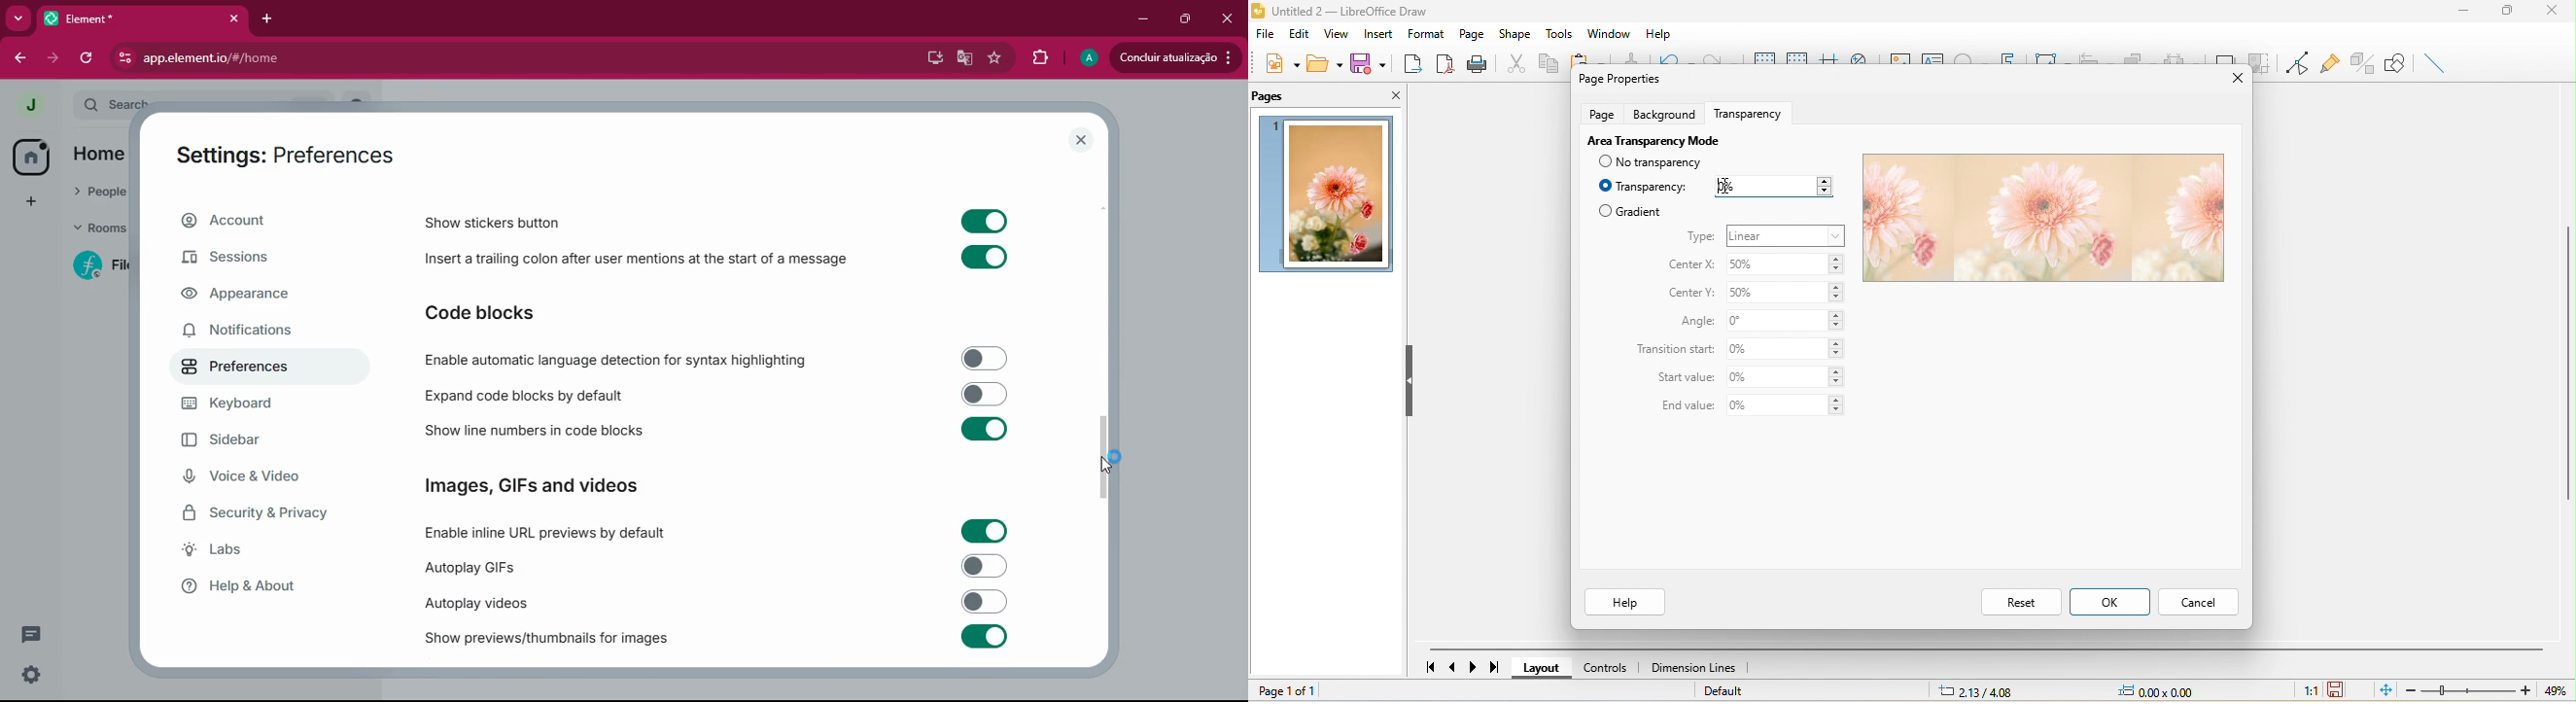 This screenshot has width=2576, height=728. Describe the element at coordinates (2310, 692) in the screenshot. I see `1:1` at that location.